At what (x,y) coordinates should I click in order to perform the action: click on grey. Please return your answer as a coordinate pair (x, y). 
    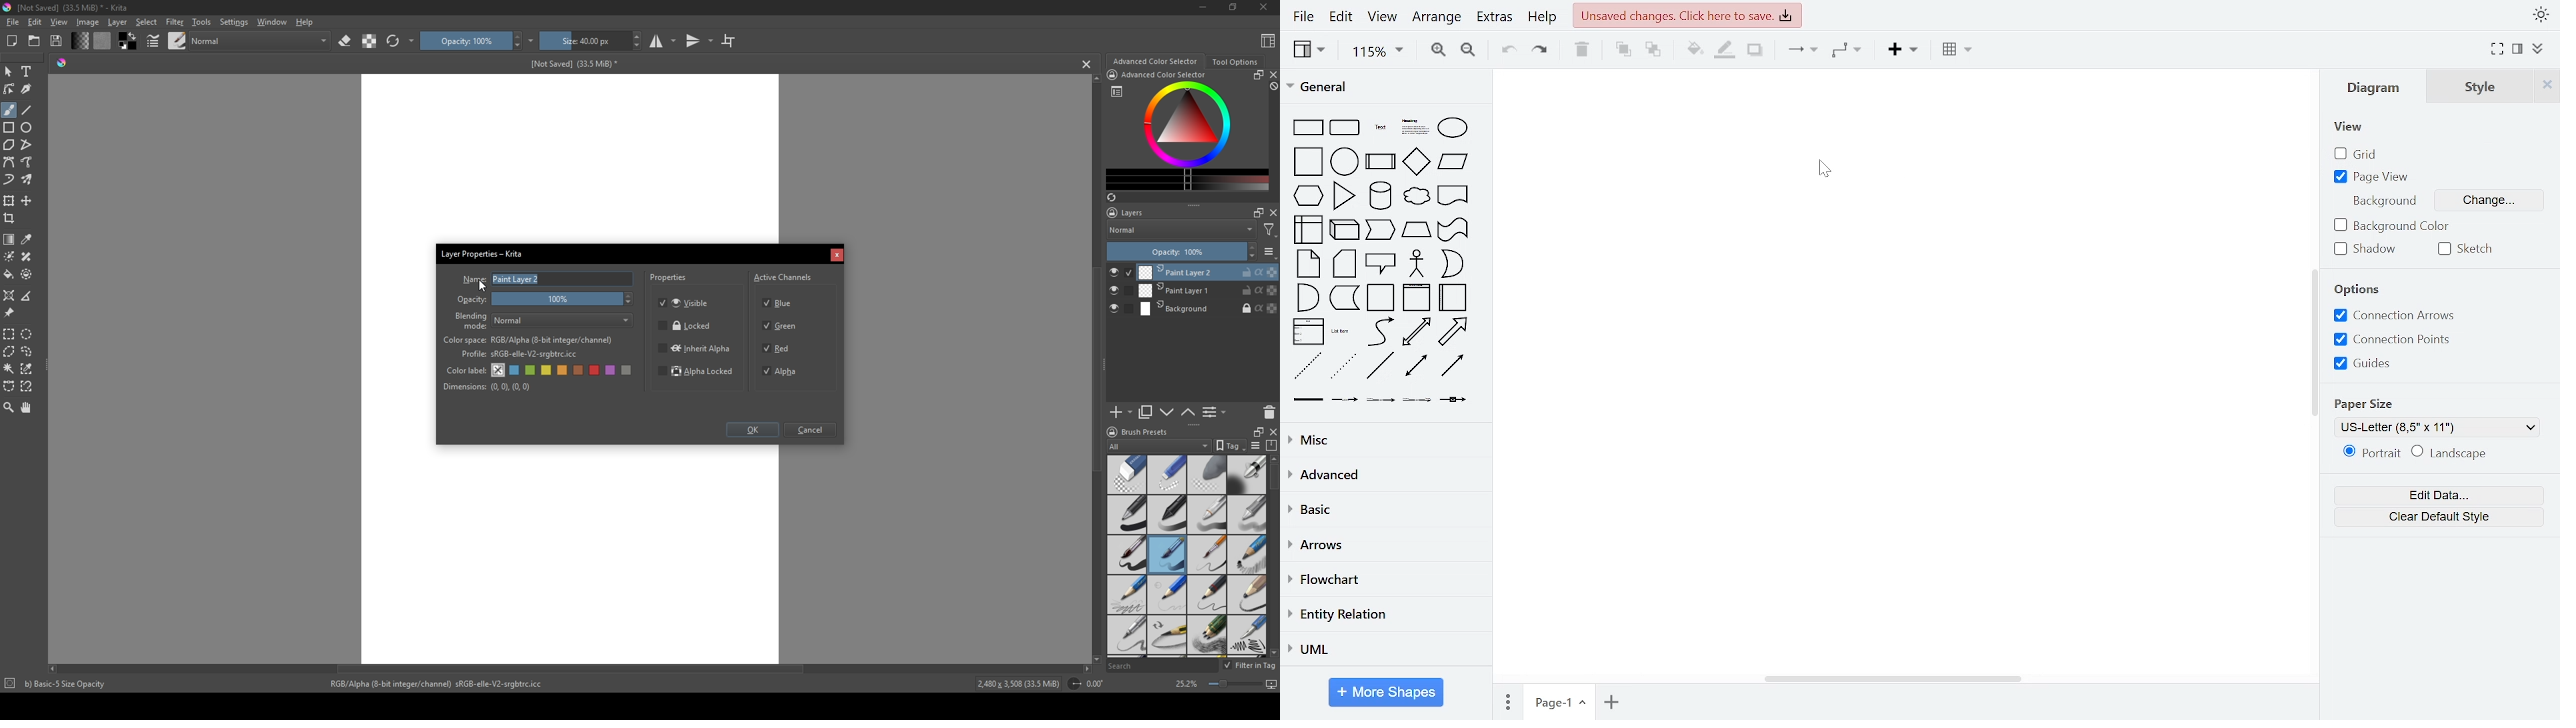
    Looking at the image, I should click on (629, 371).